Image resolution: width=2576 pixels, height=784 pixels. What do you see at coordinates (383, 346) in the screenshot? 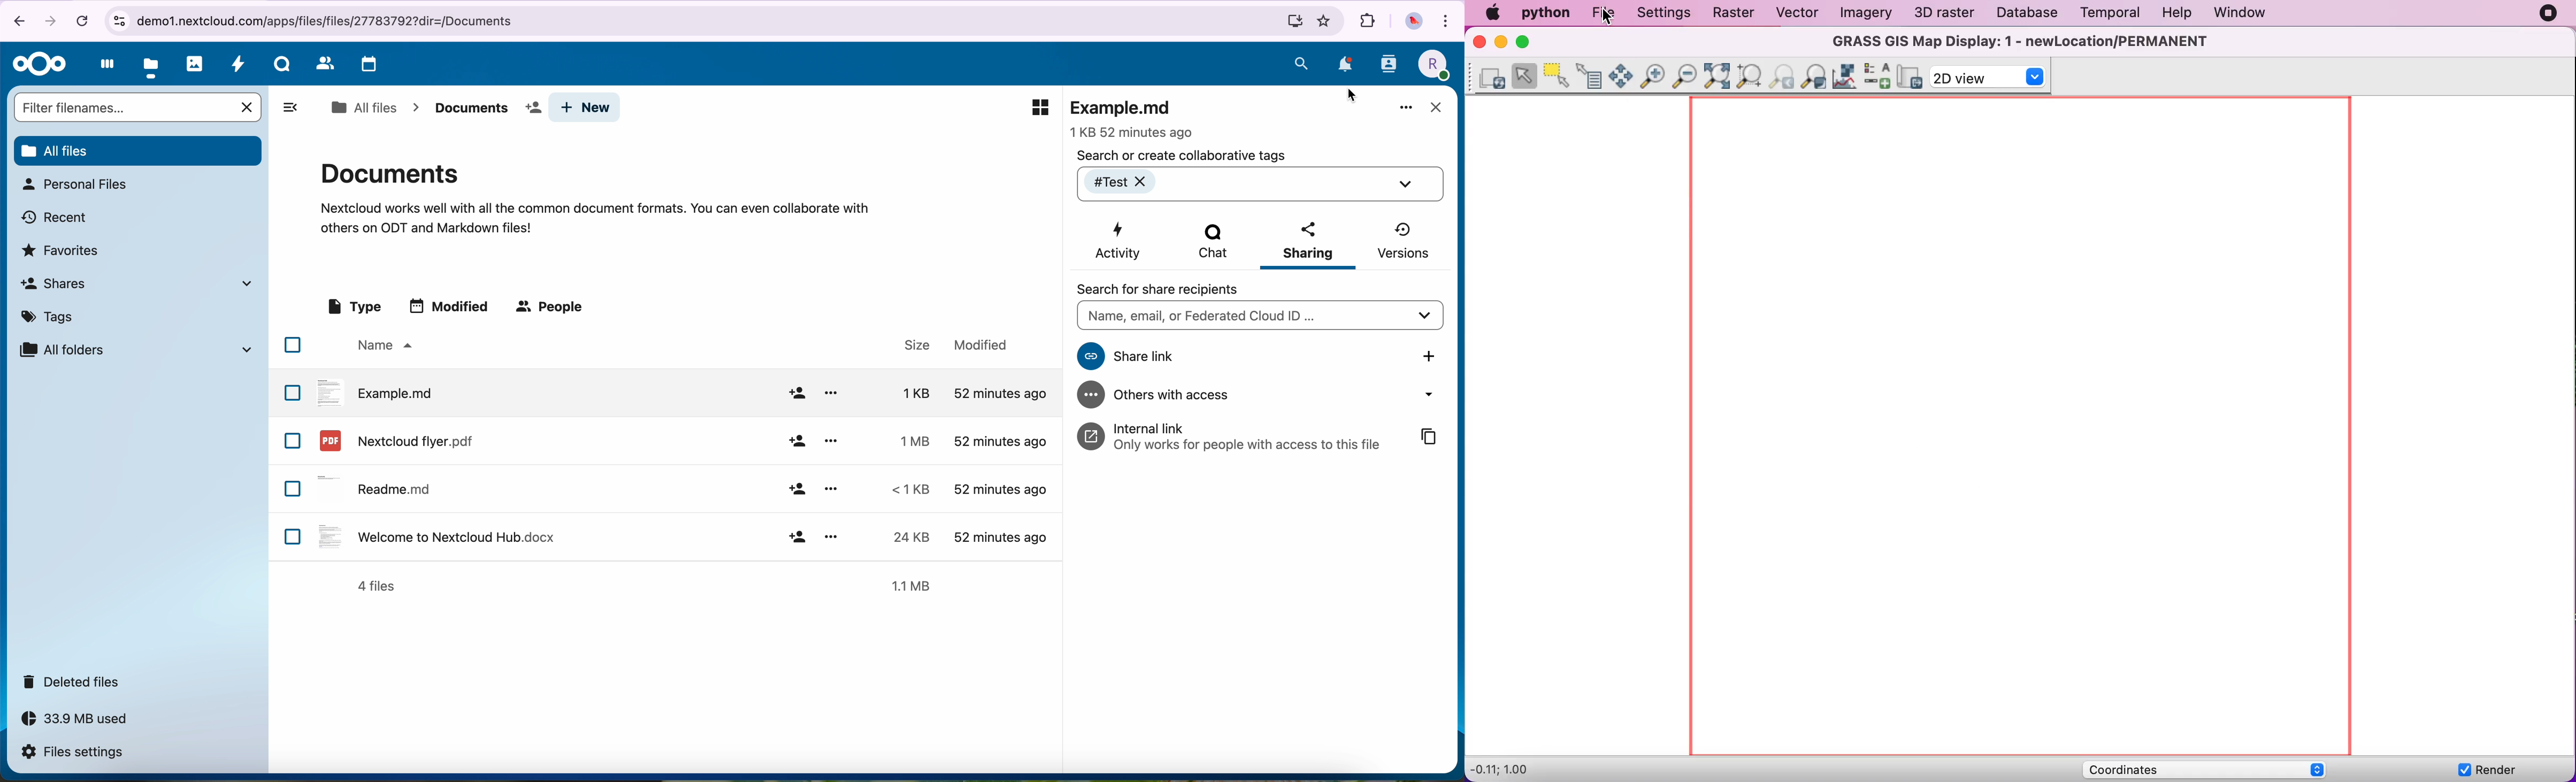
I see `name` at bounding box center [383, 346].